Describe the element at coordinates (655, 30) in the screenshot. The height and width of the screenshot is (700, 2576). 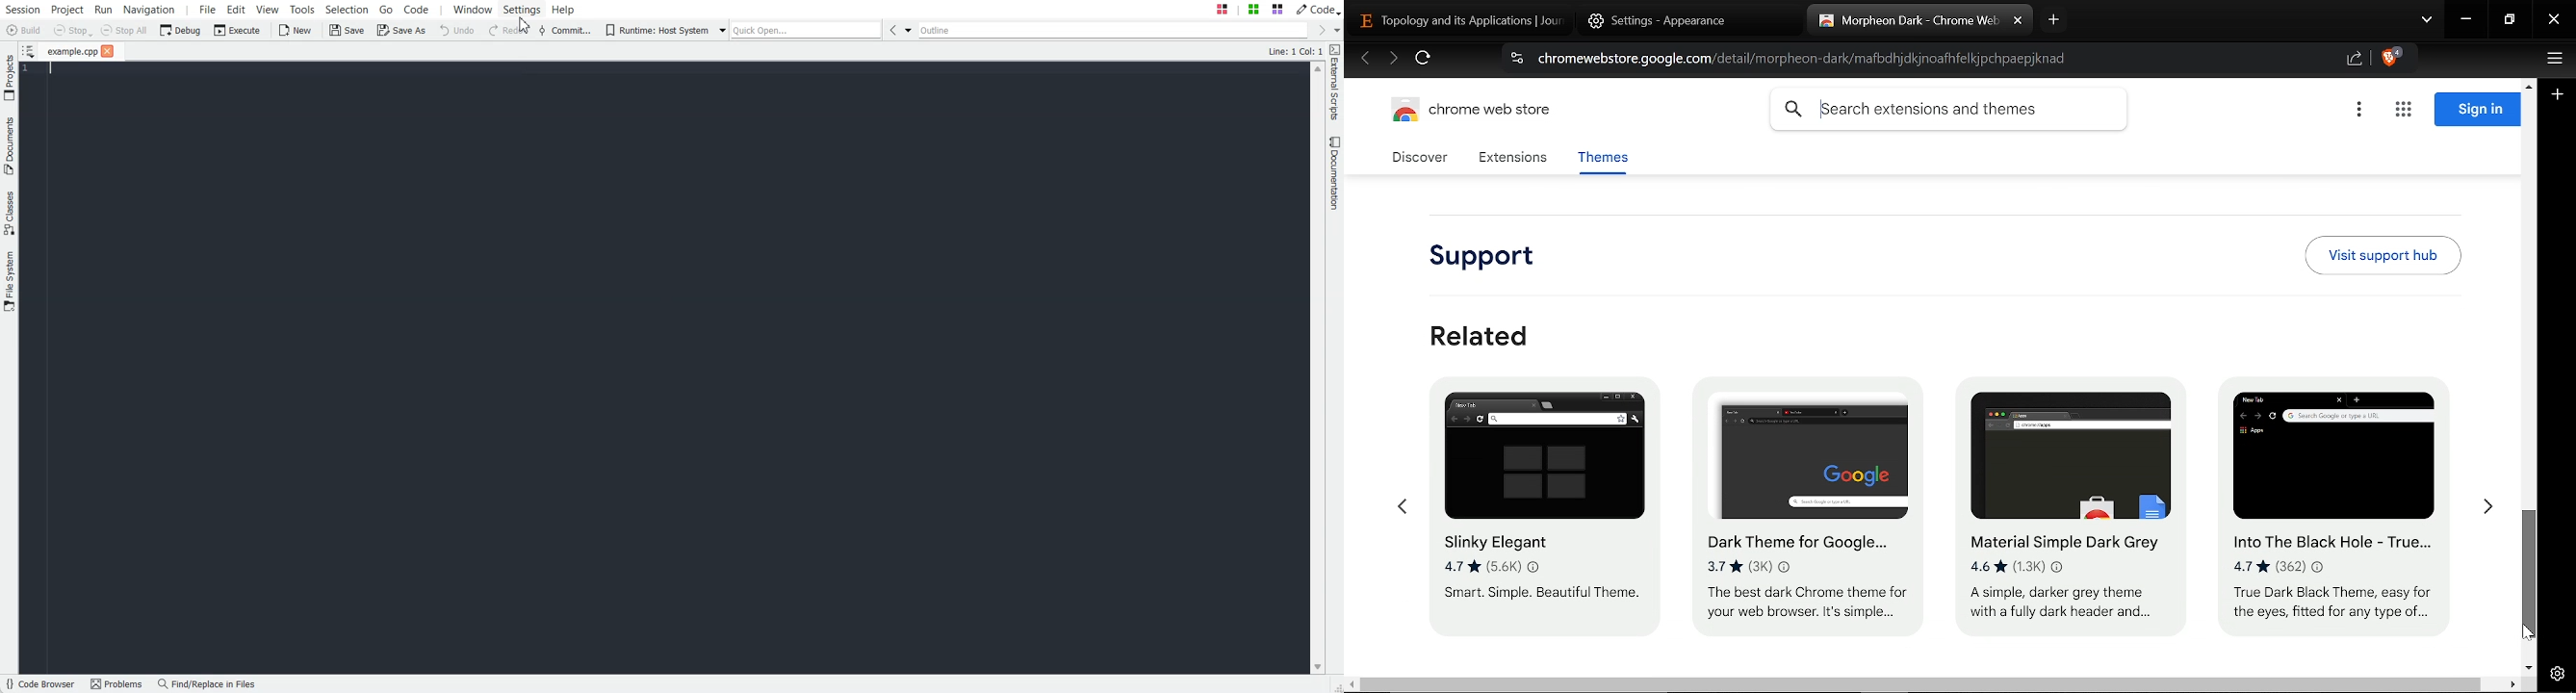
I see `Runtime: Host System` at that location.